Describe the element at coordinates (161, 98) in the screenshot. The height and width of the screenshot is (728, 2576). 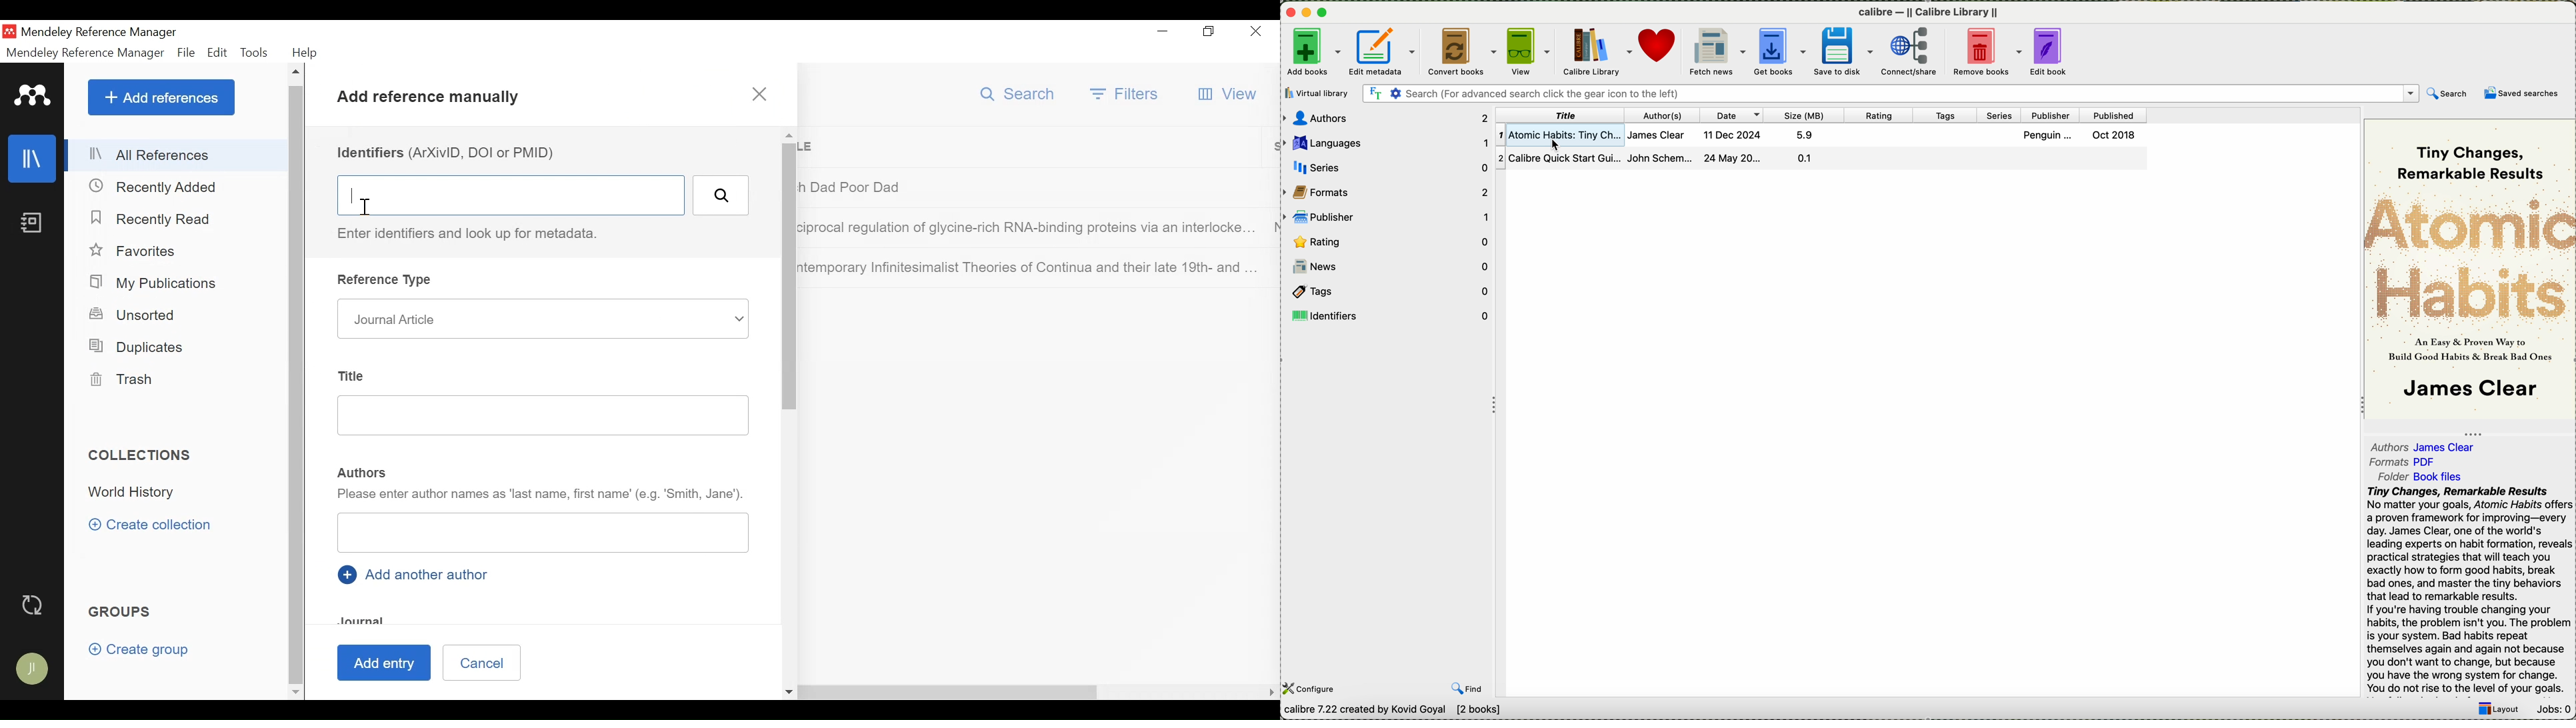
I see `Add References` at that location.